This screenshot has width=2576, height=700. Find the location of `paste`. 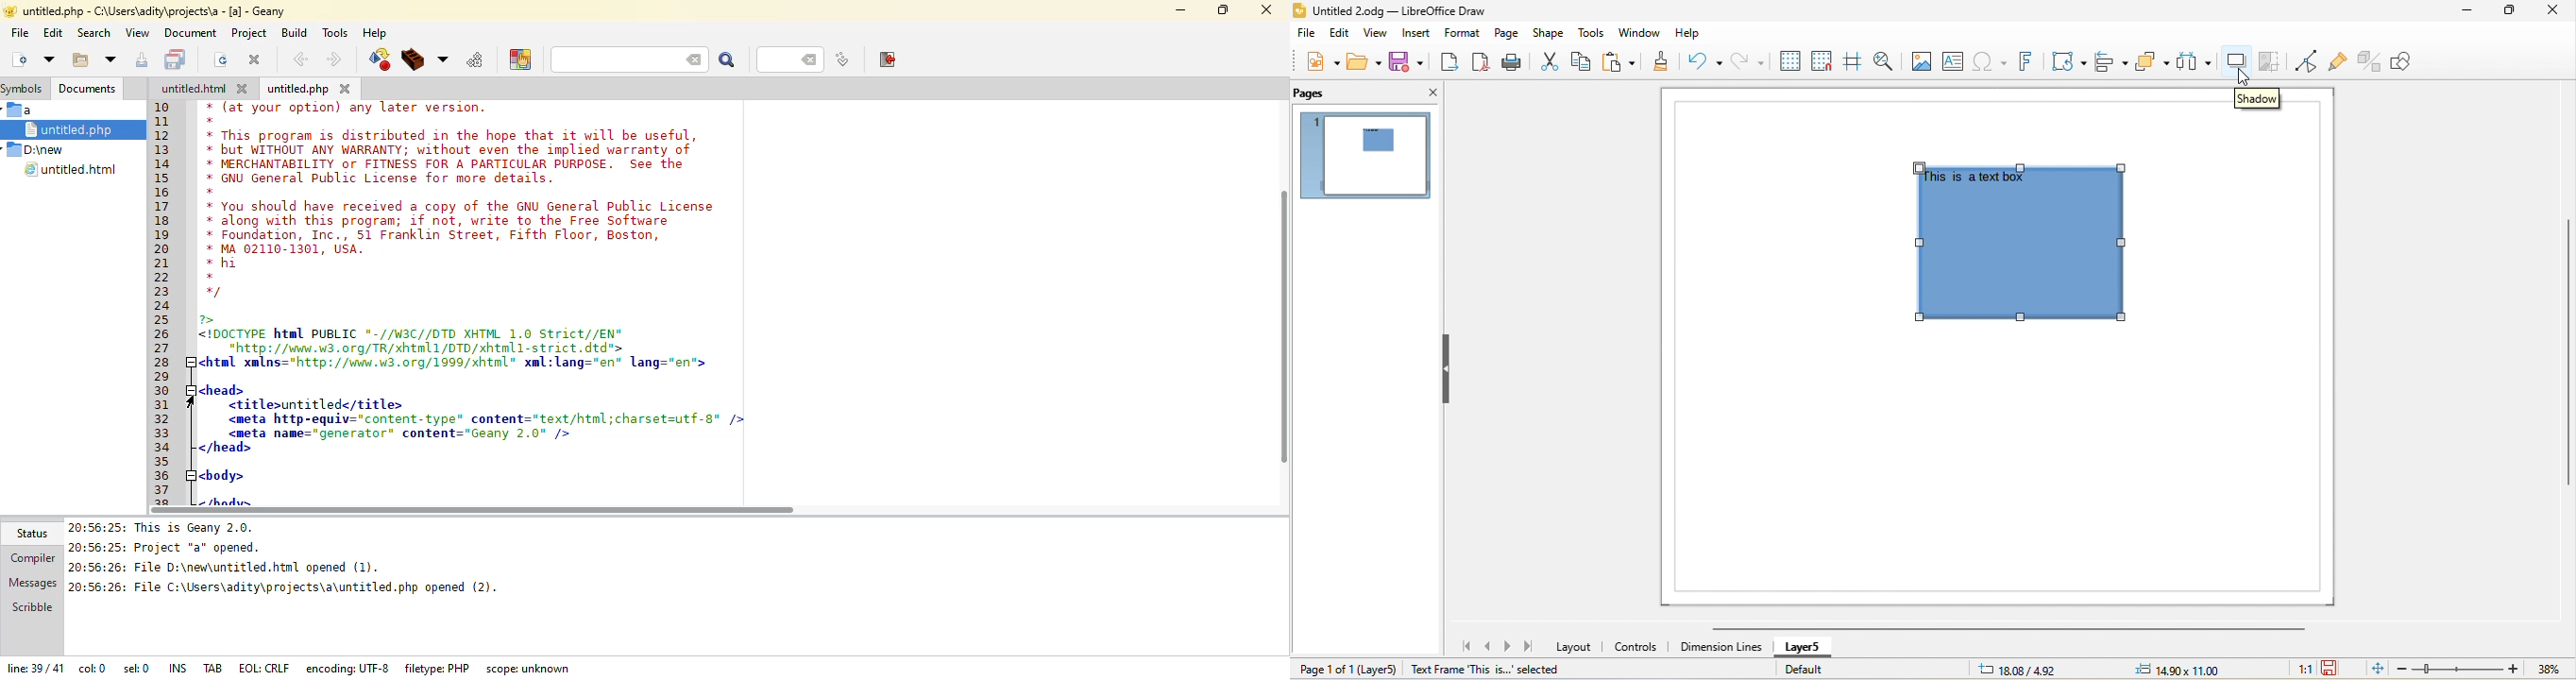

paste is located at coordinates (1623, 63).